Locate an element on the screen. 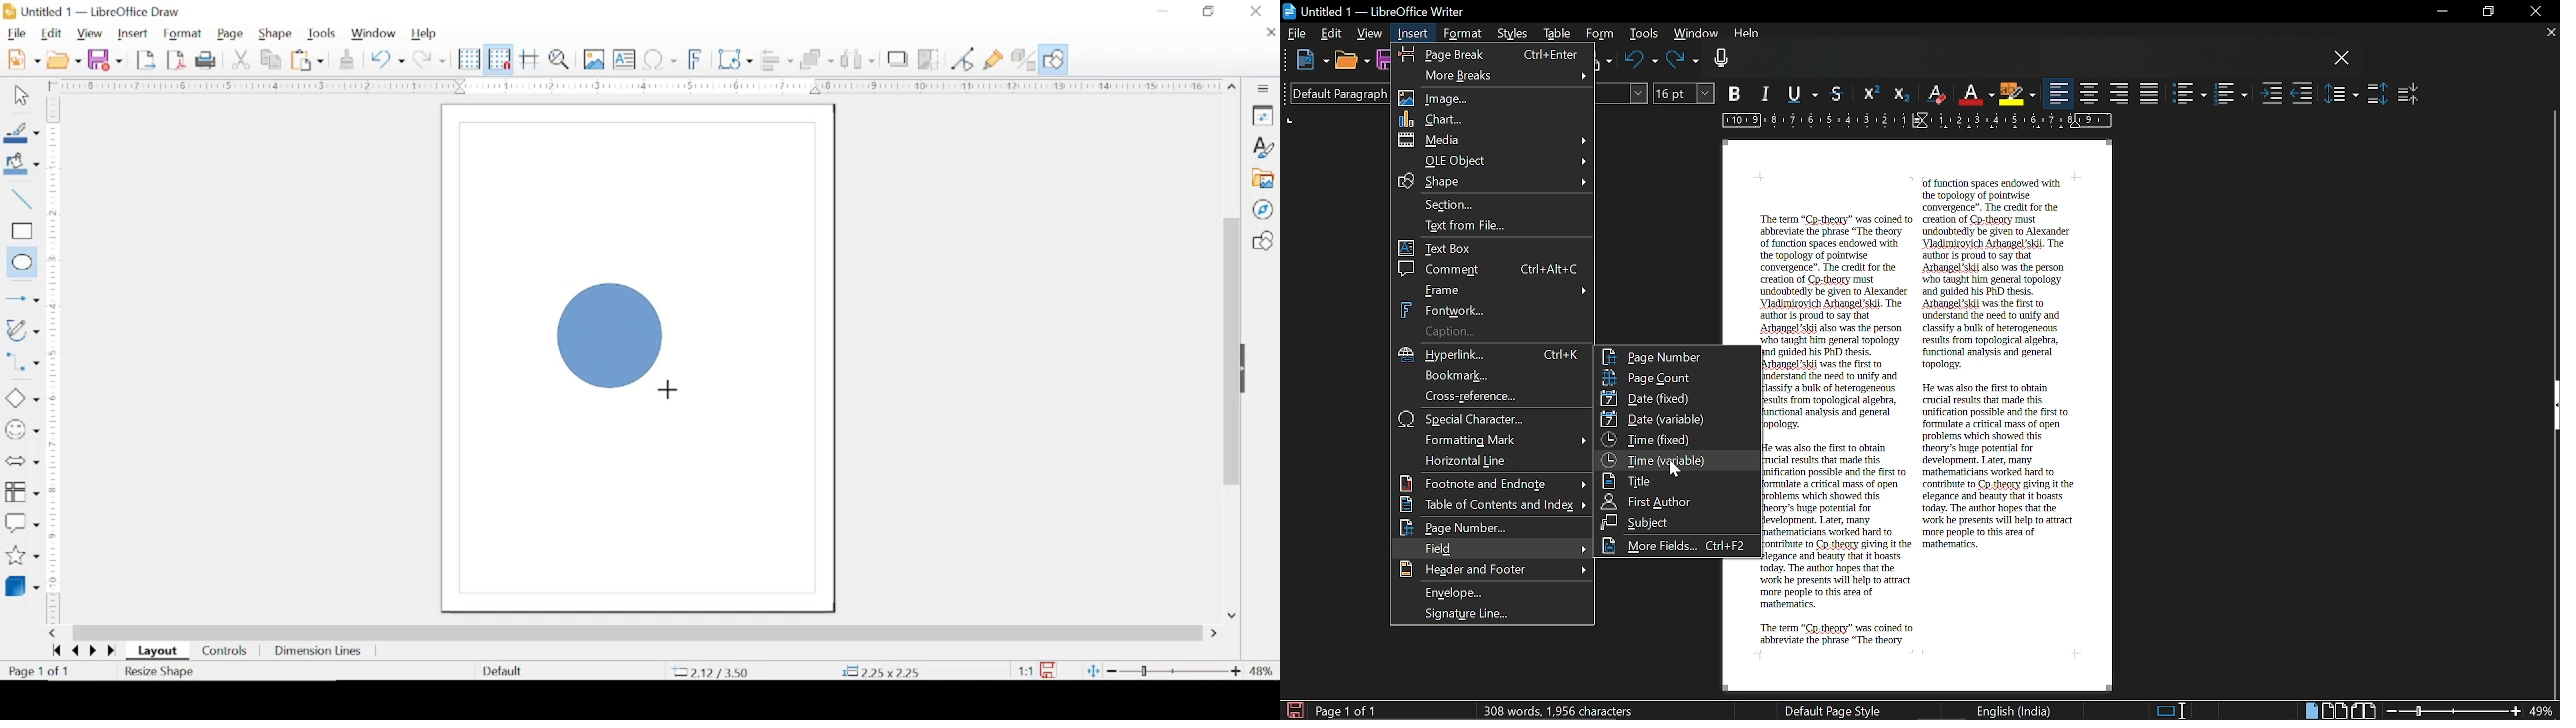  callout shapes is located at coordinates (22, 521).